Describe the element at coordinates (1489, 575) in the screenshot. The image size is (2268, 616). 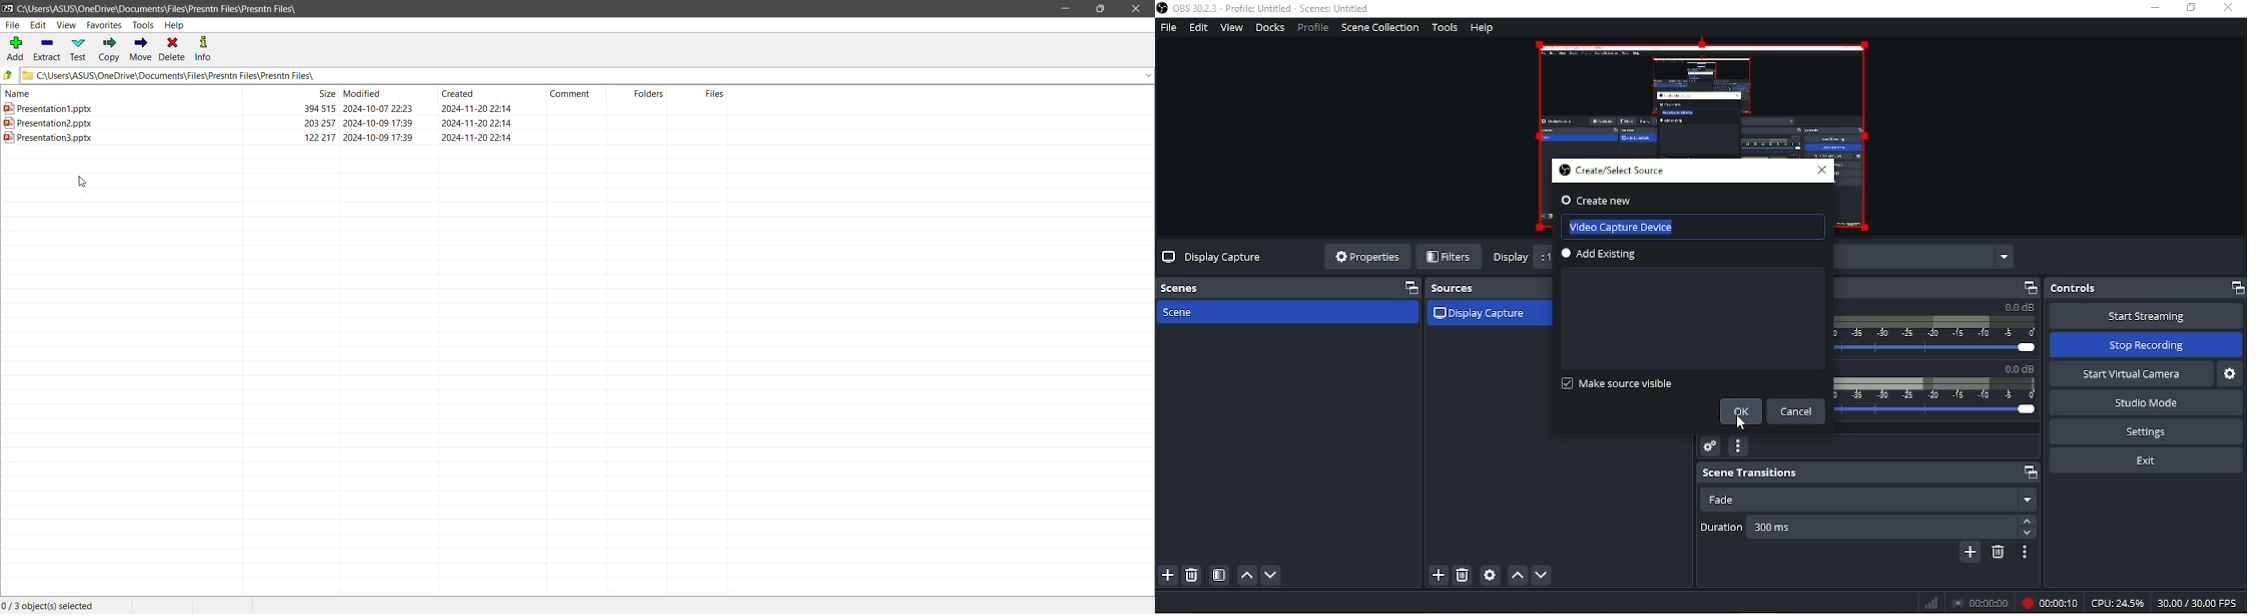
I see `Open source properties` at that location.